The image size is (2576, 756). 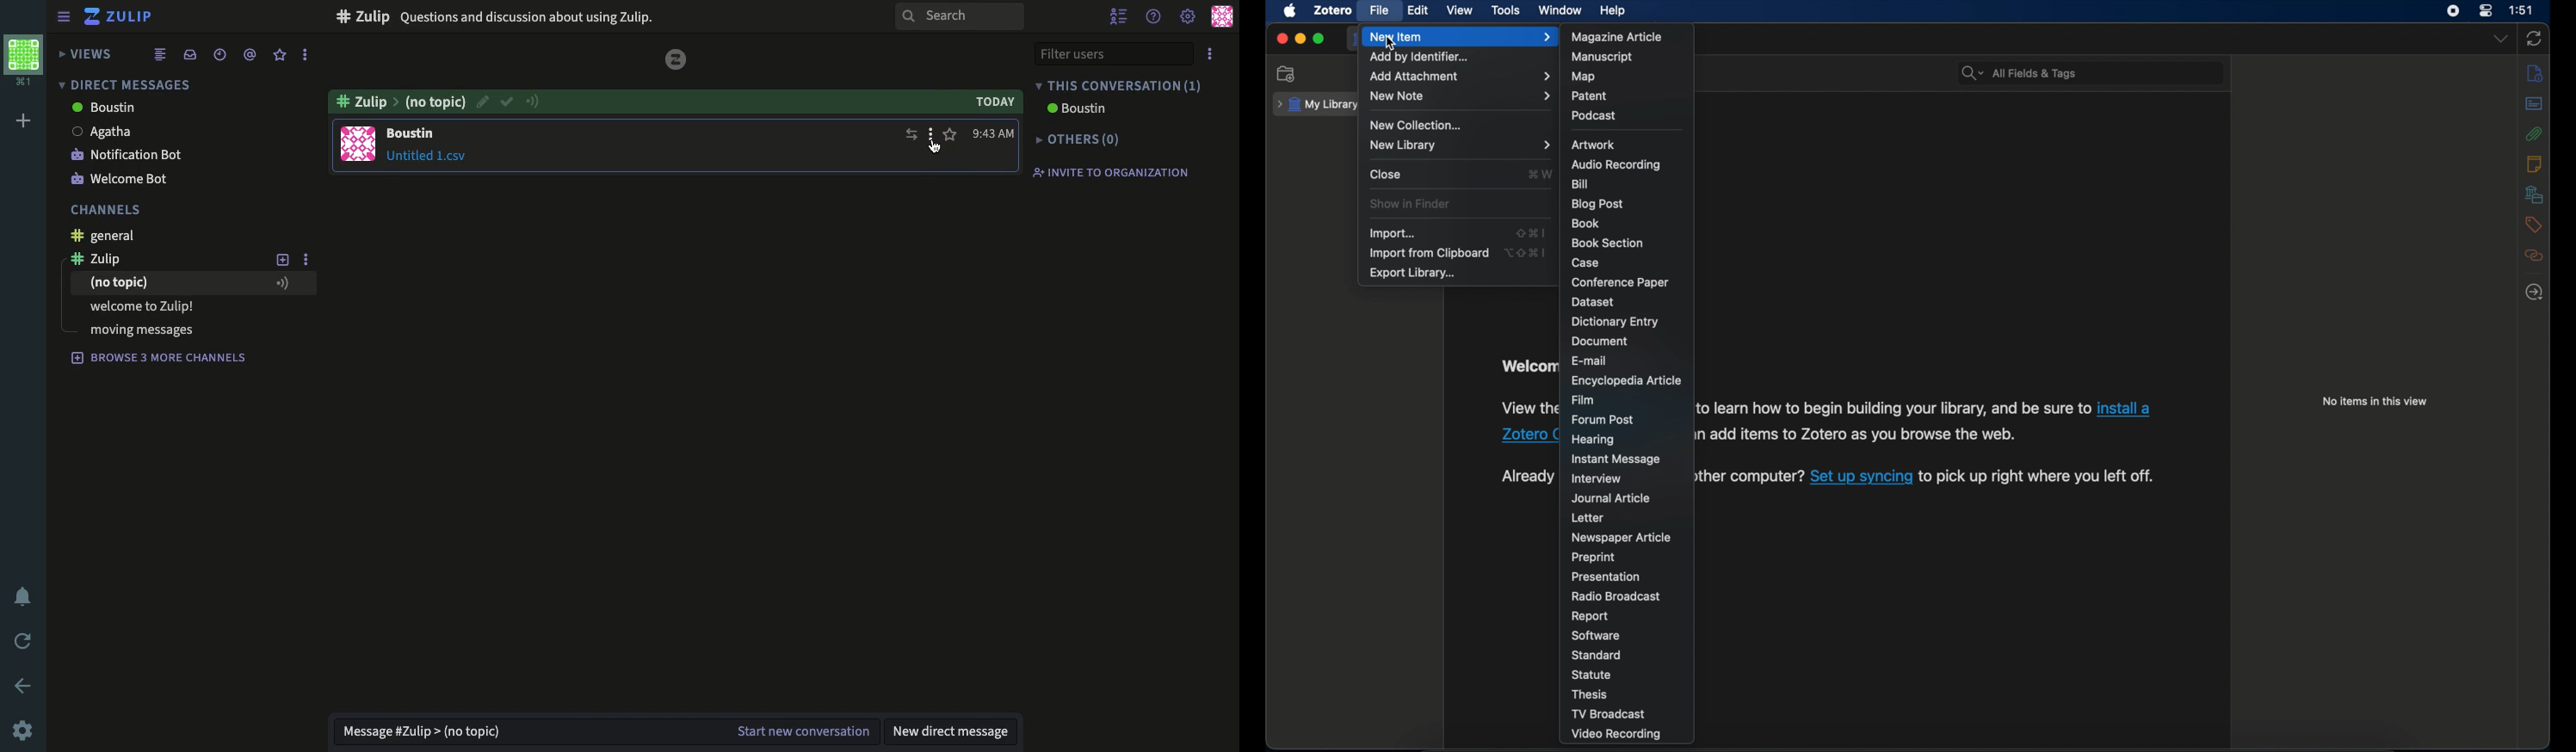 What do you see at coordinates (129, 157) in the screenshot?
I see `notification bot` at bounding box center [129, 157].